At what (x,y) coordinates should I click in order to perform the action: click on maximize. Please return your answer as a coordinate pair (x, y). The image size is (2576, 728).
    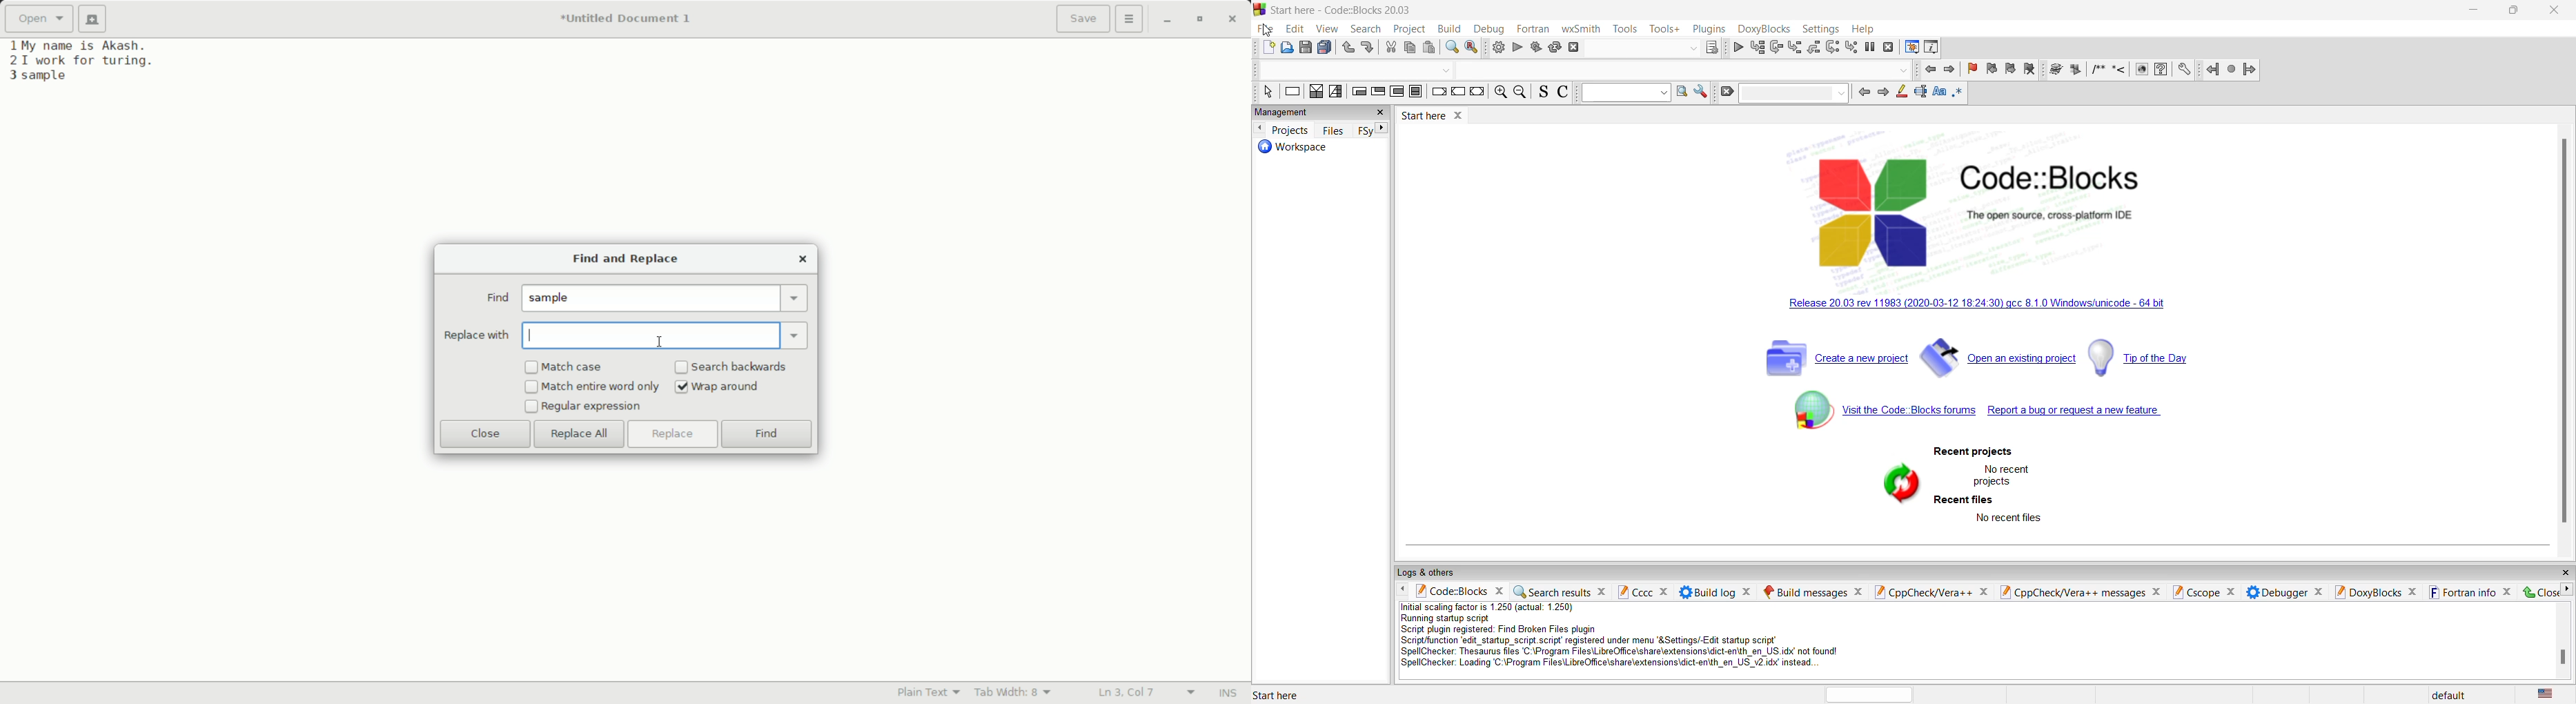
    Looking at the image, I should click on (2515, 12).